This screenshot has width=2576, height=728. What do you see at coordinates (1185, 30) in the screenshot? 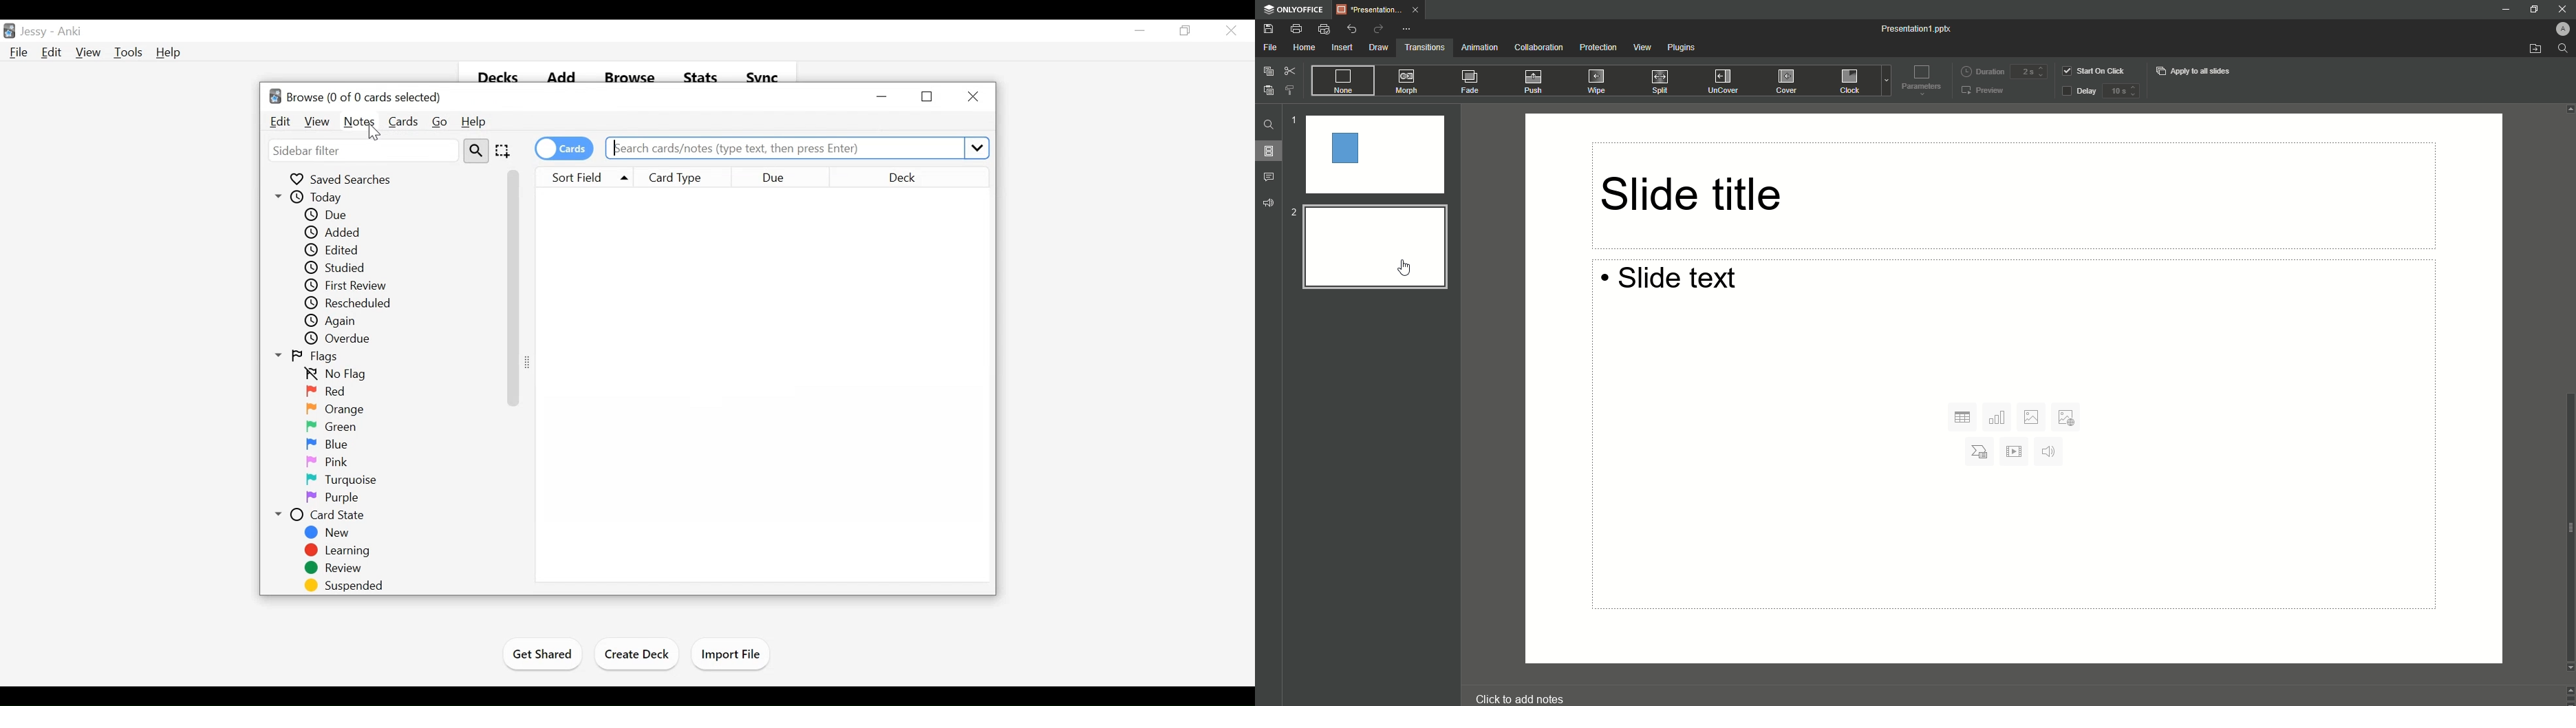
I see `Restore` at bounding box center [1185, 30].